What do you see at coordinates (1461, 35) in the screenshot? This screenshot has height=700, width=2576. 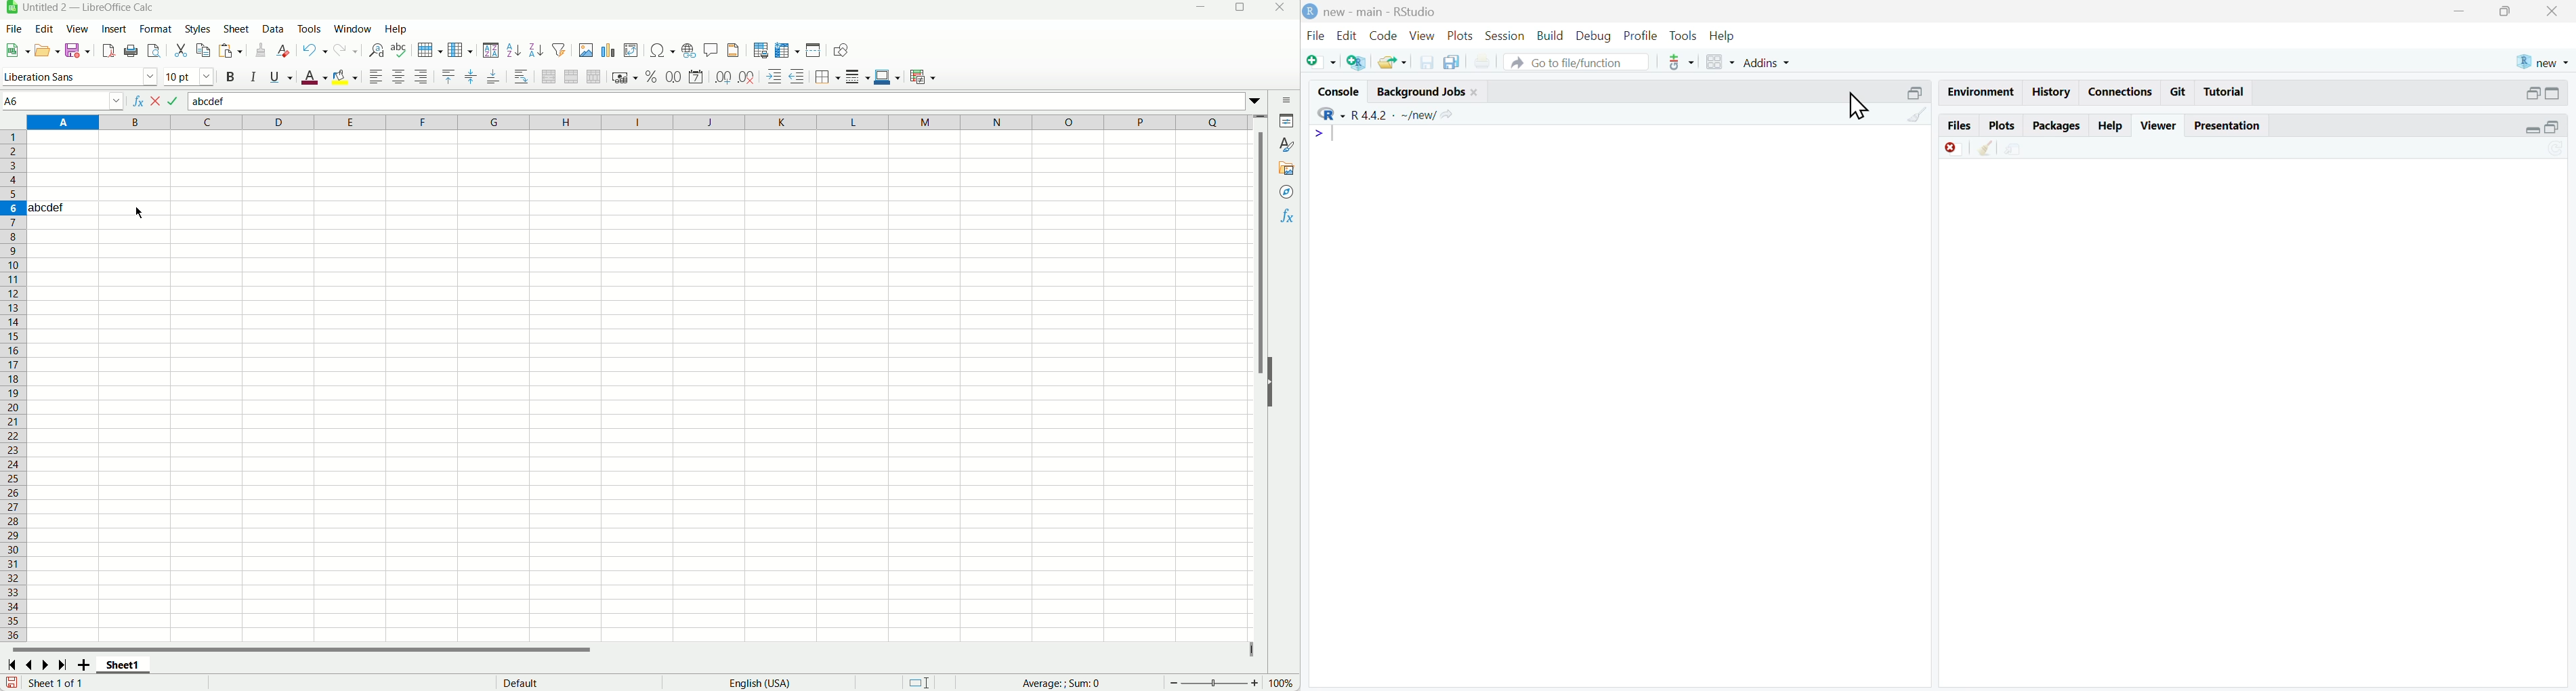 I see `plots` at bounding box center [1461, 35].